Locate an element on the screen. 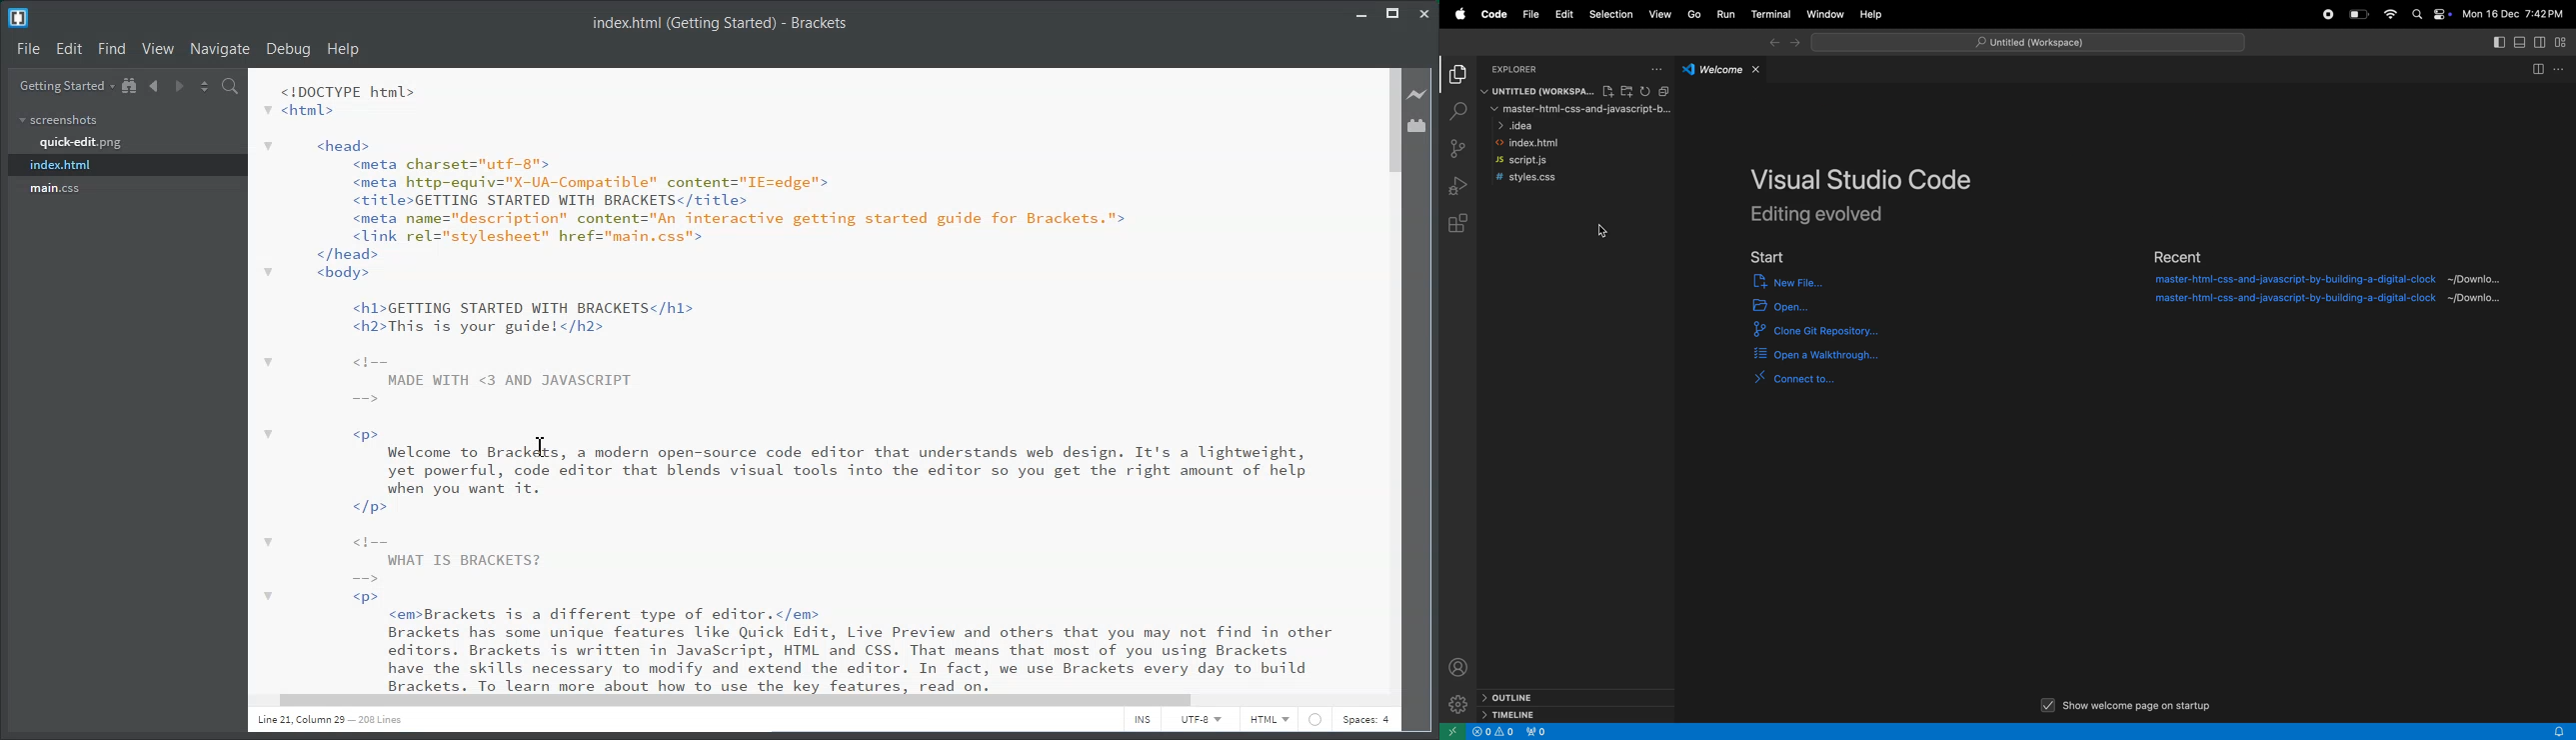  Maximize is located at coordinates (1395, 14).